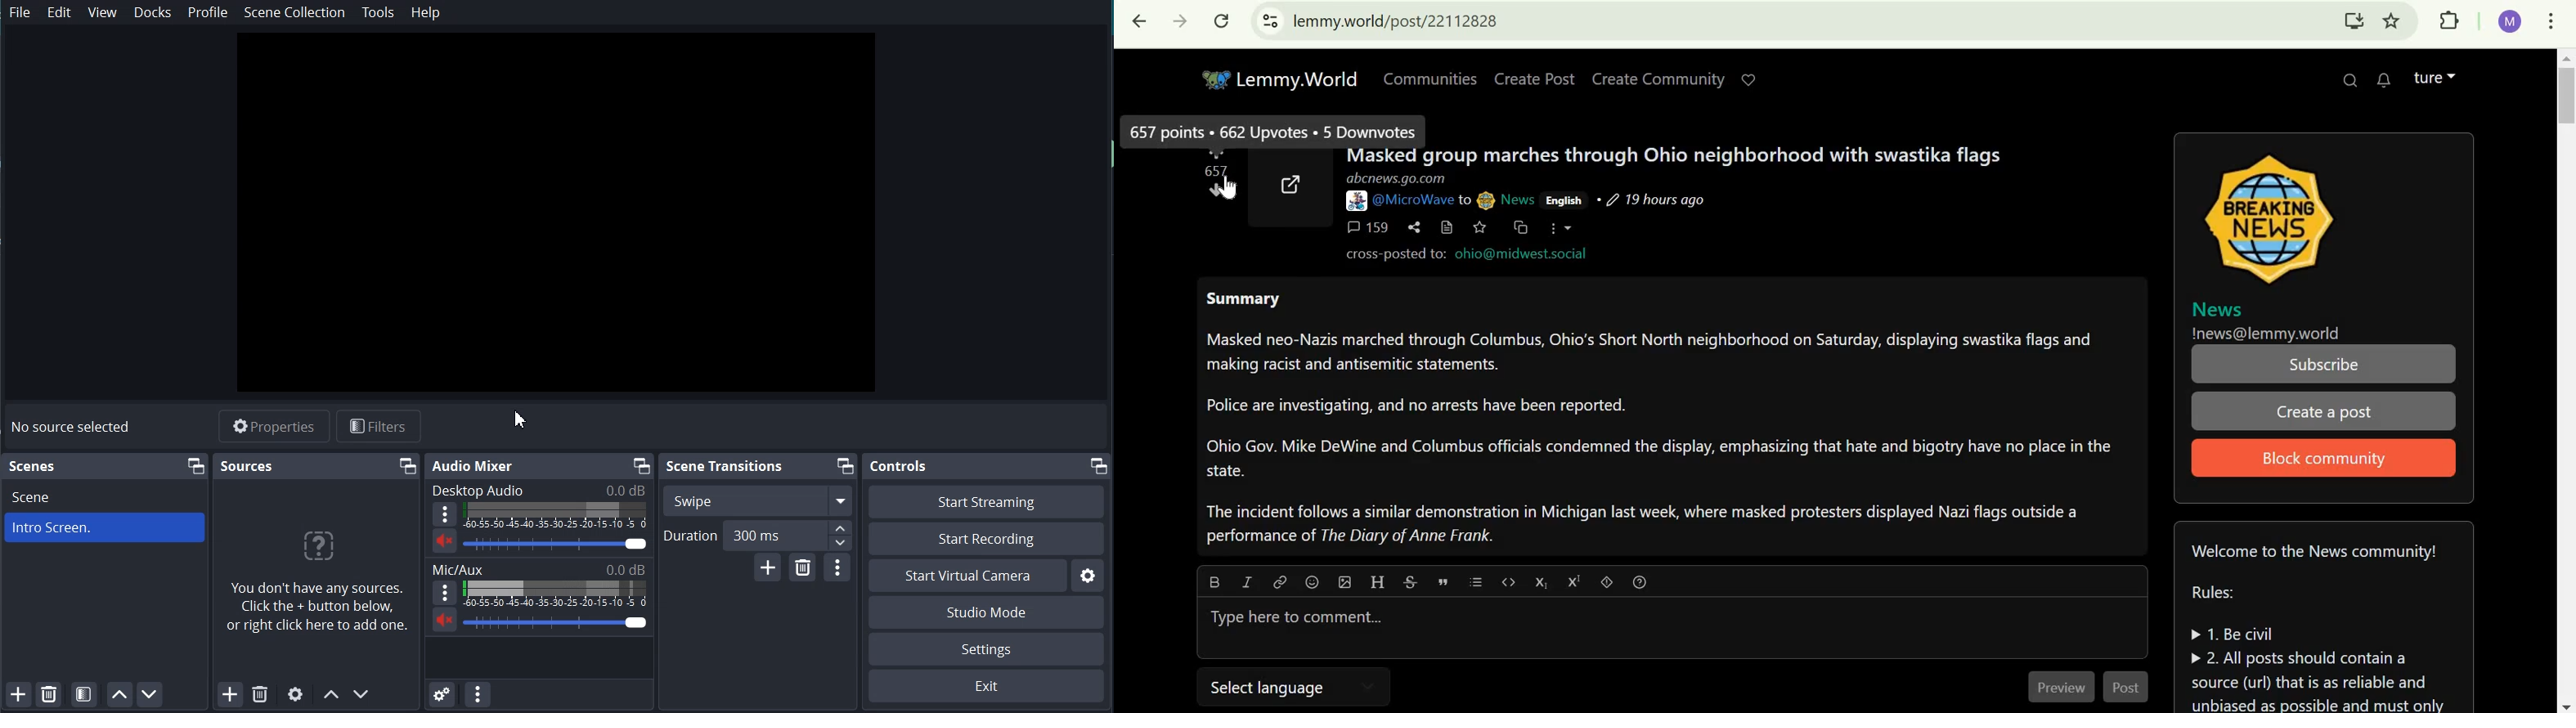 Image resolution: width=2576 pixels, height=728 pixels. I want to click on Controls, so click(900, 466).